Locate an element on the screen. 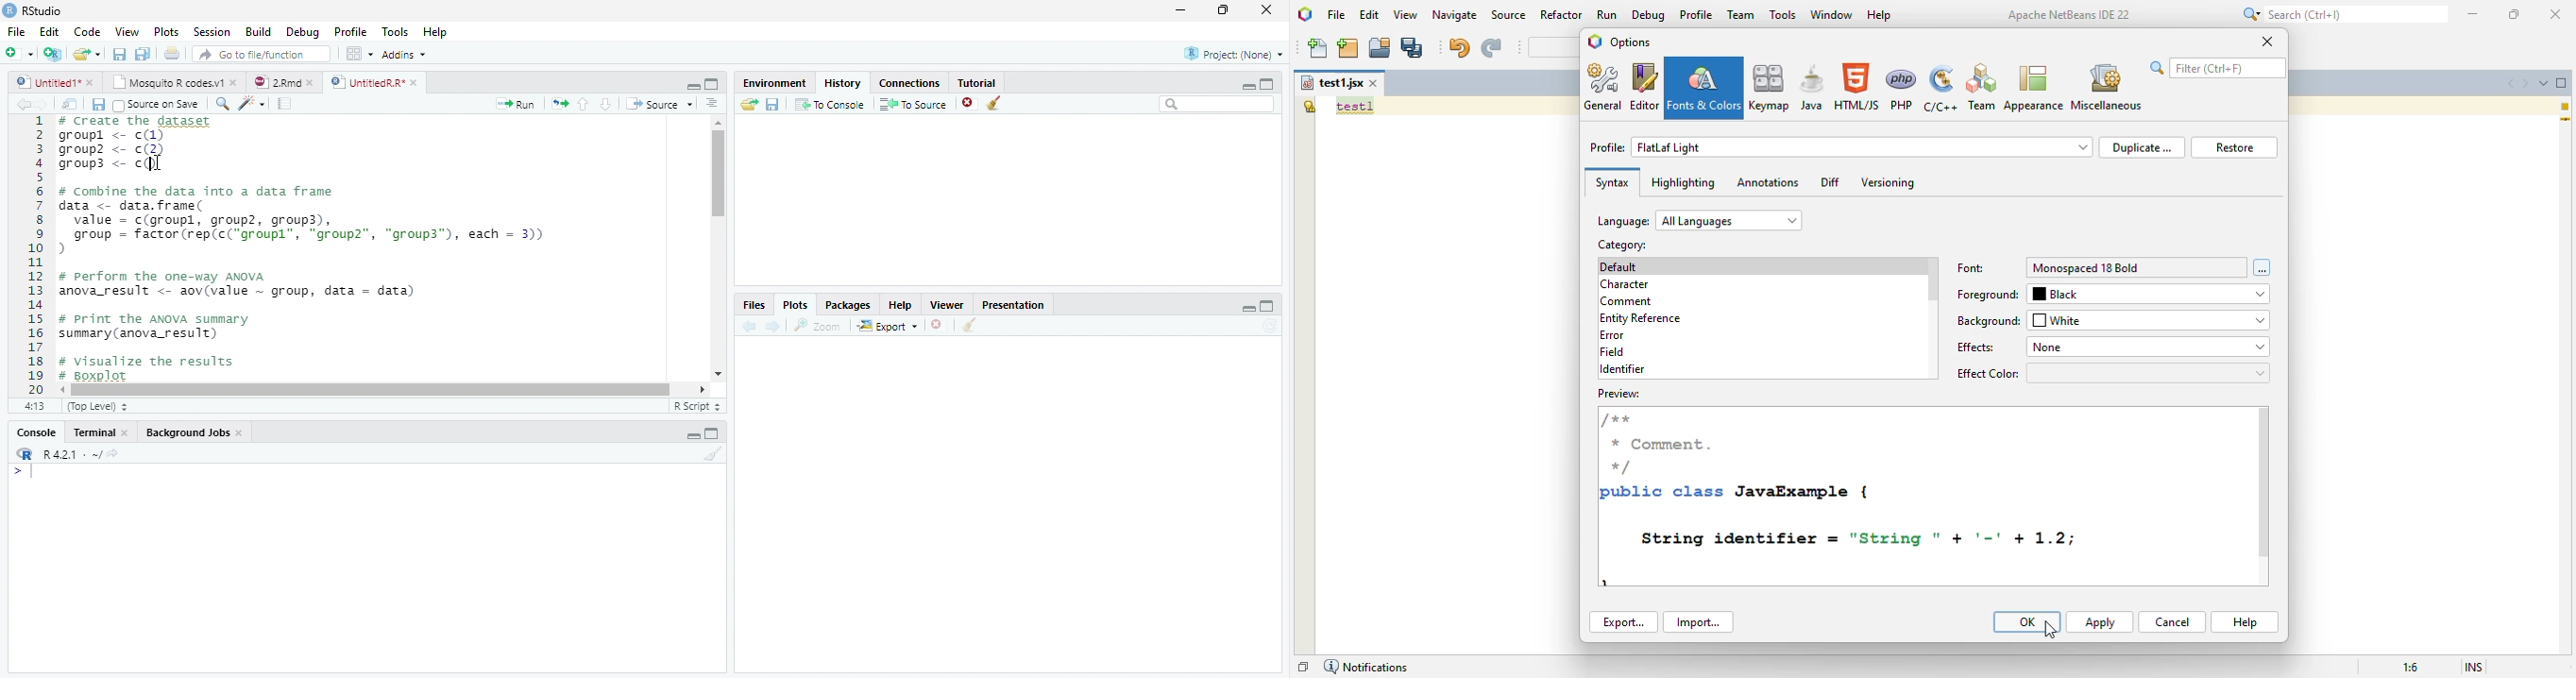  debug is located at coordinates (1650, 15).